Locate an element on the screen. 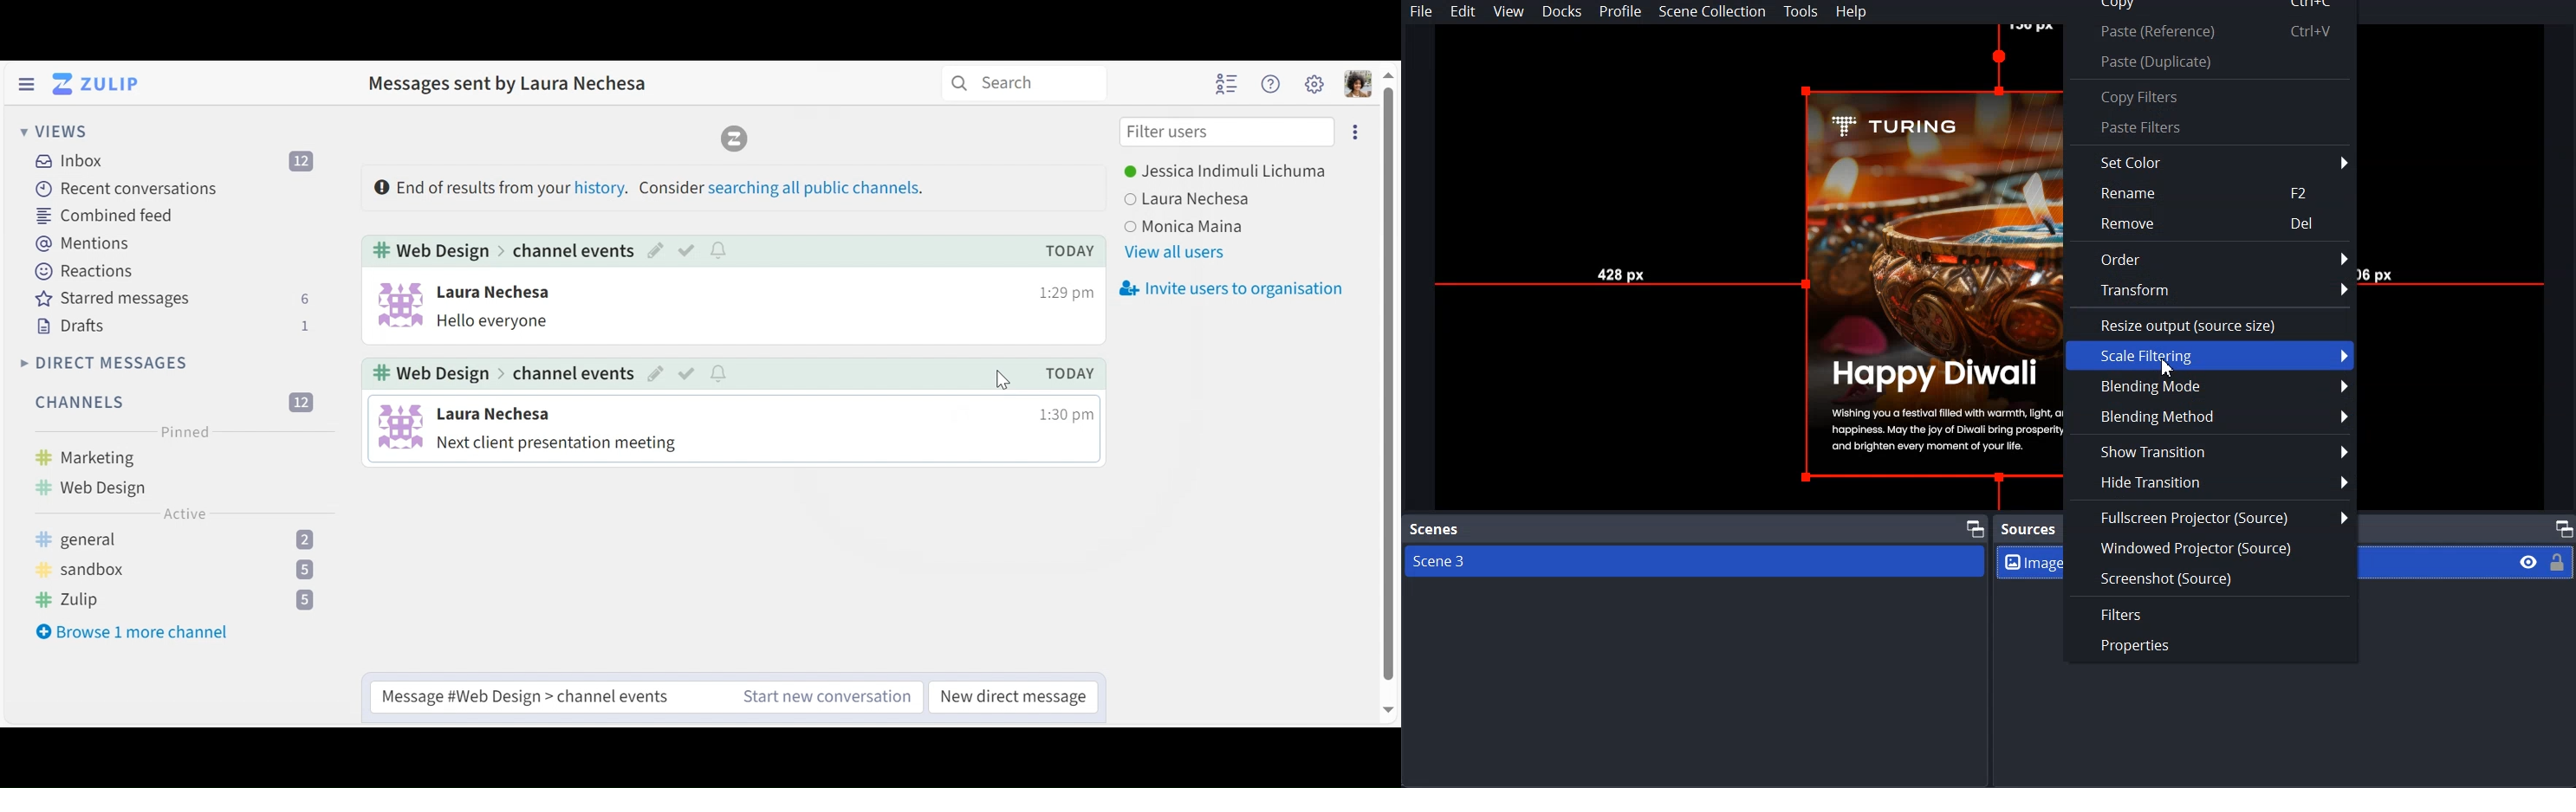 The height and width of the screenshot is (812, 2576). today is located at coordinates (1072, 253).